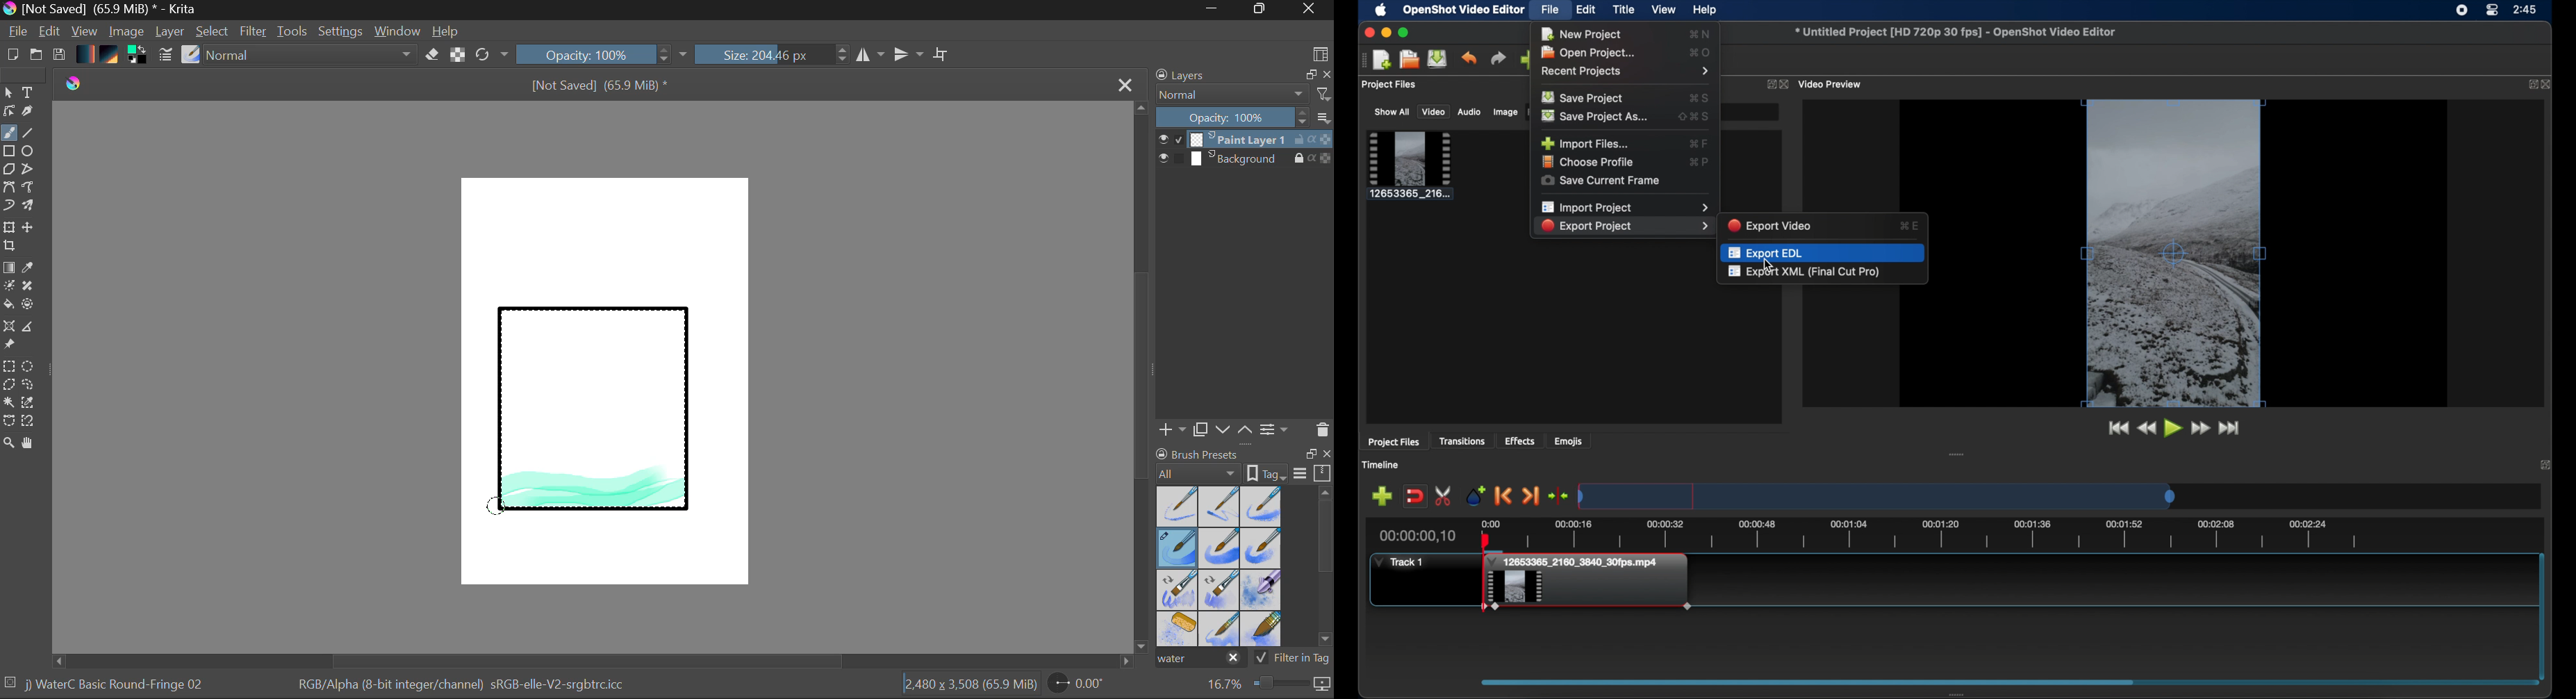  Describe the element at coordinates (1262, 10) in the screenshot. I see `Minimize` at that location.